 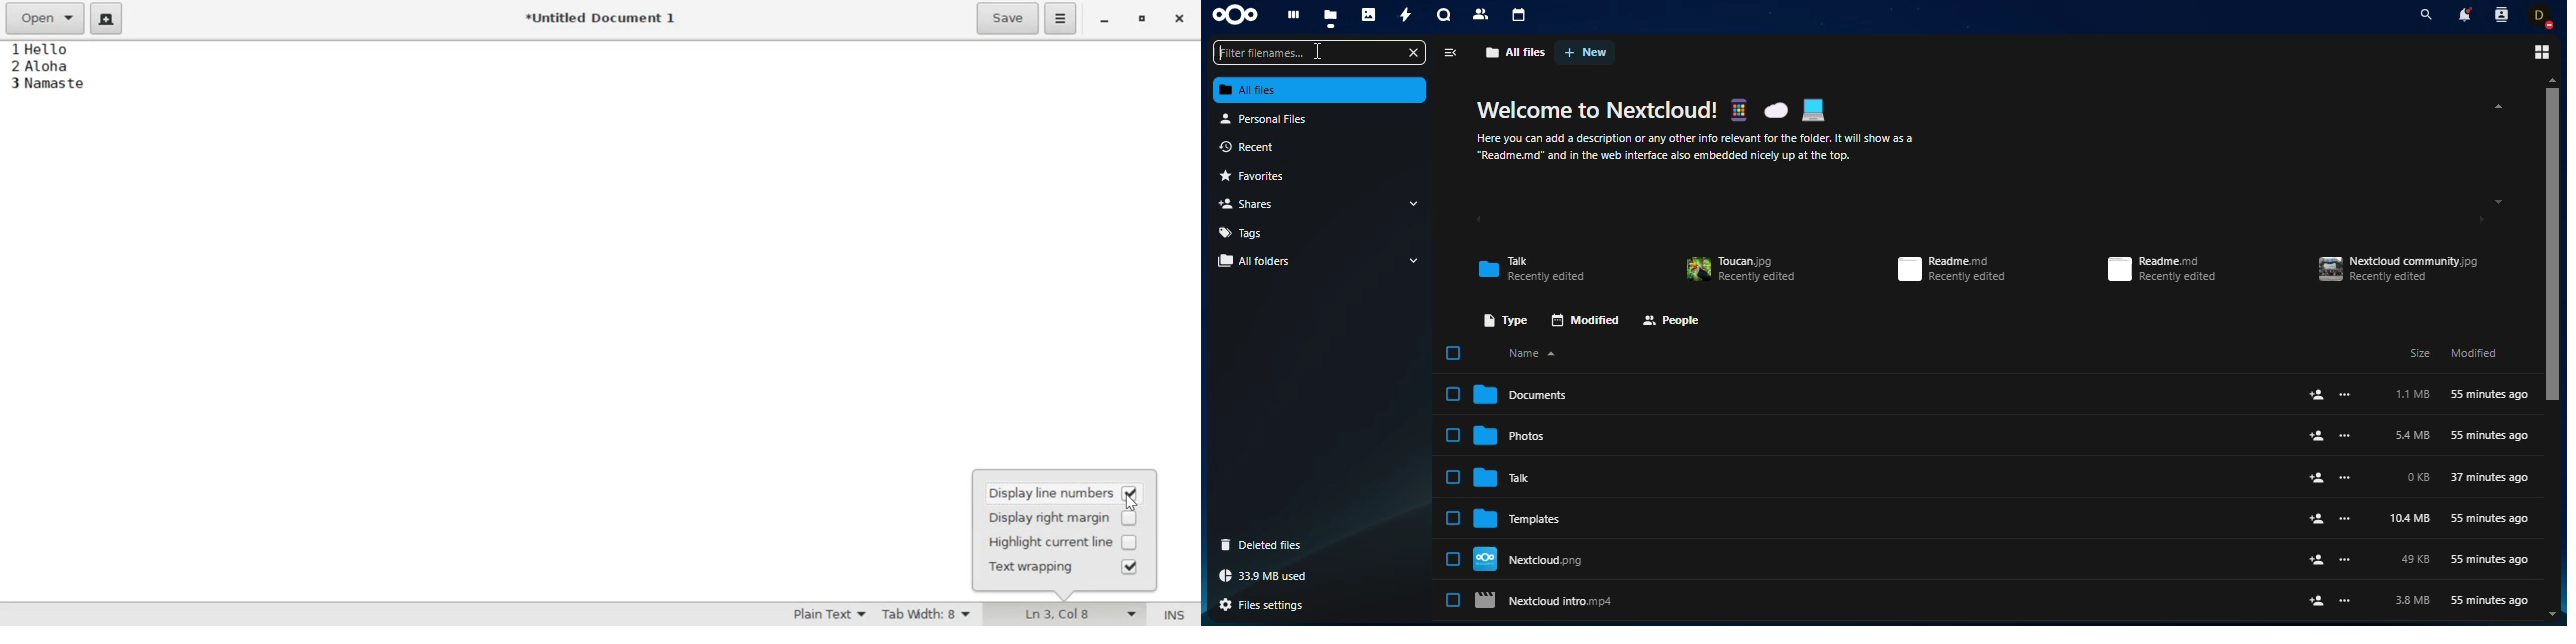 What do you see at coordinates (1516, 52) in the screenshot?
I see `all files` at bounding box center [1516, 52].